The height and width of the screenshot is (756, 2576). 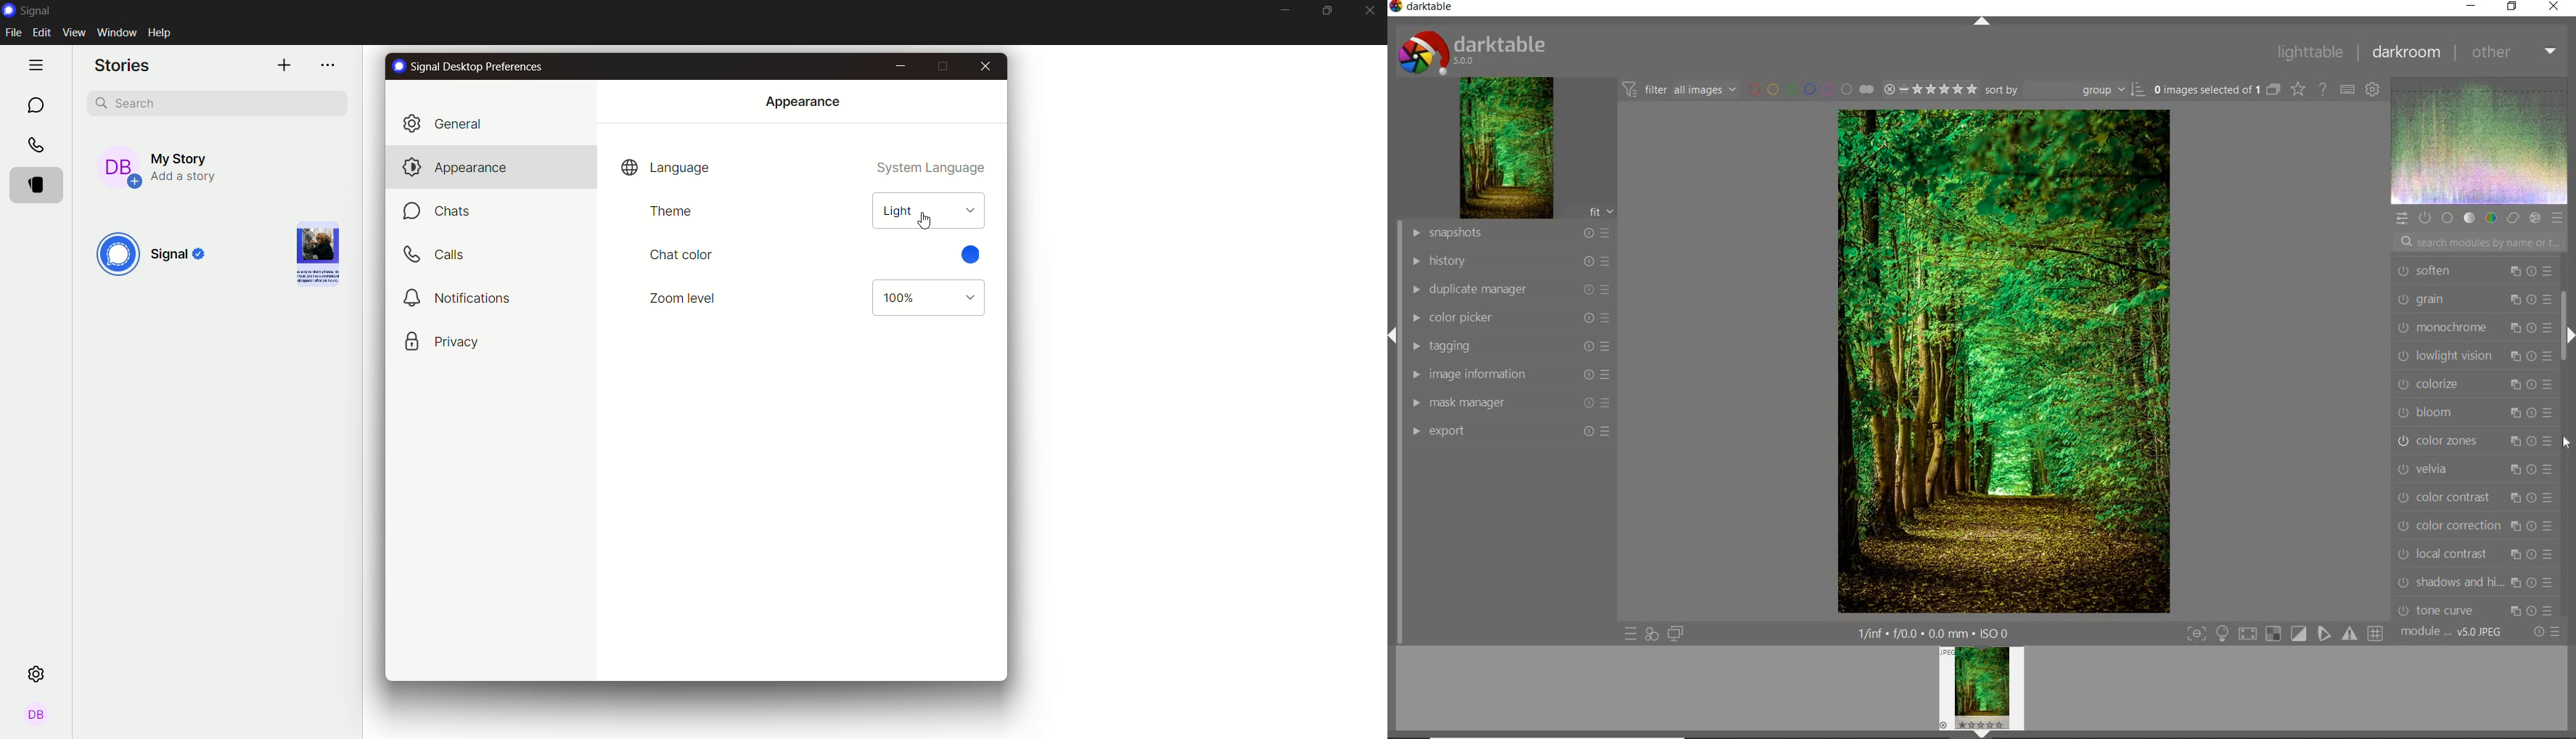 What do you see at coordinates (930, 221) in the screenshot?
I see `cursor` at bounding box center [930, 221].